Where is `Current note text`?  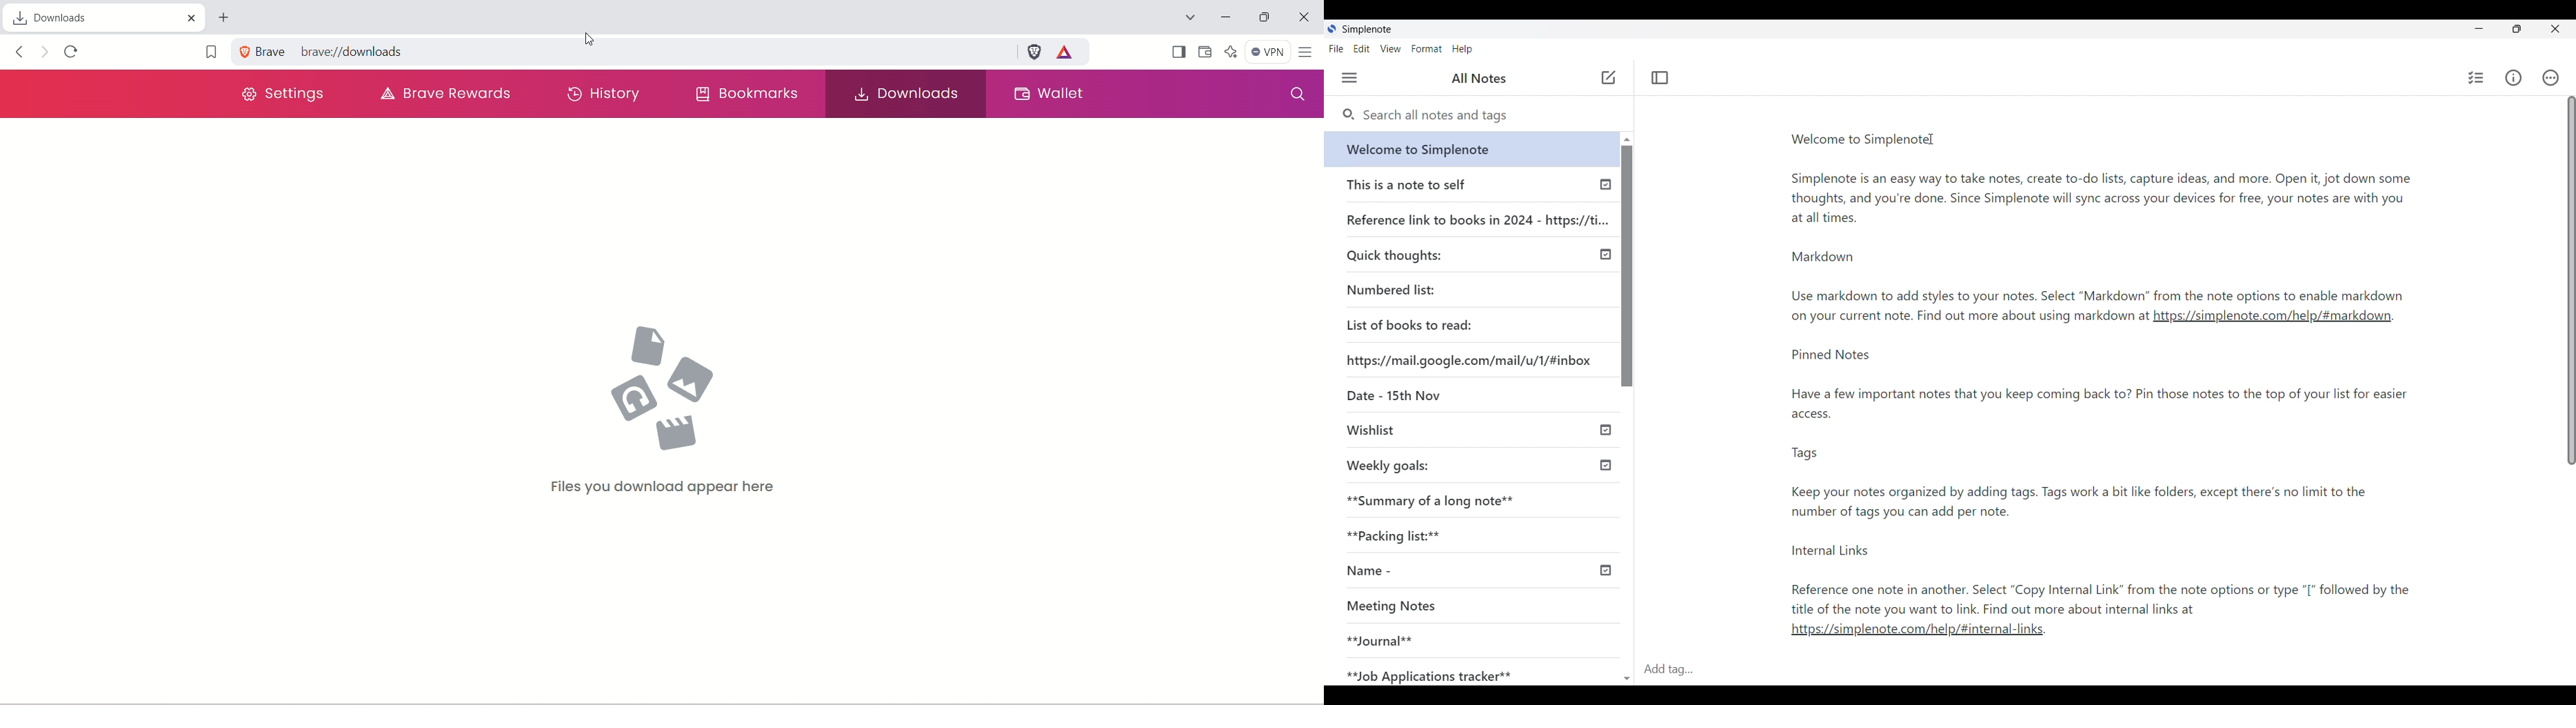
Current note text is located at coordinates (2100, 217).